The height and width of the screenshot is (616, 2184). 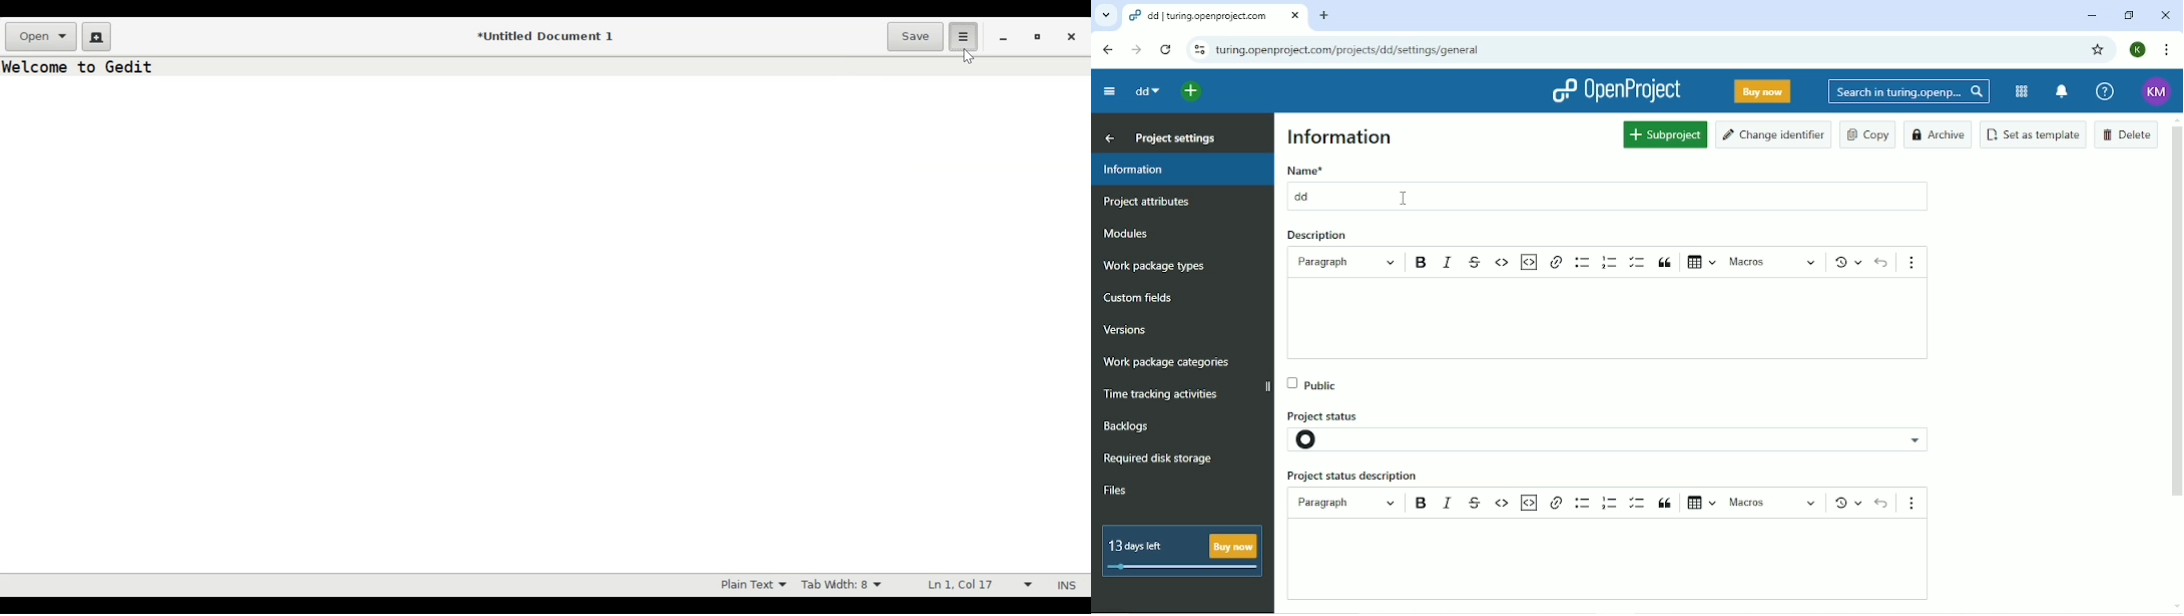 I want to click on show more items, so click(x=1918, y=500).